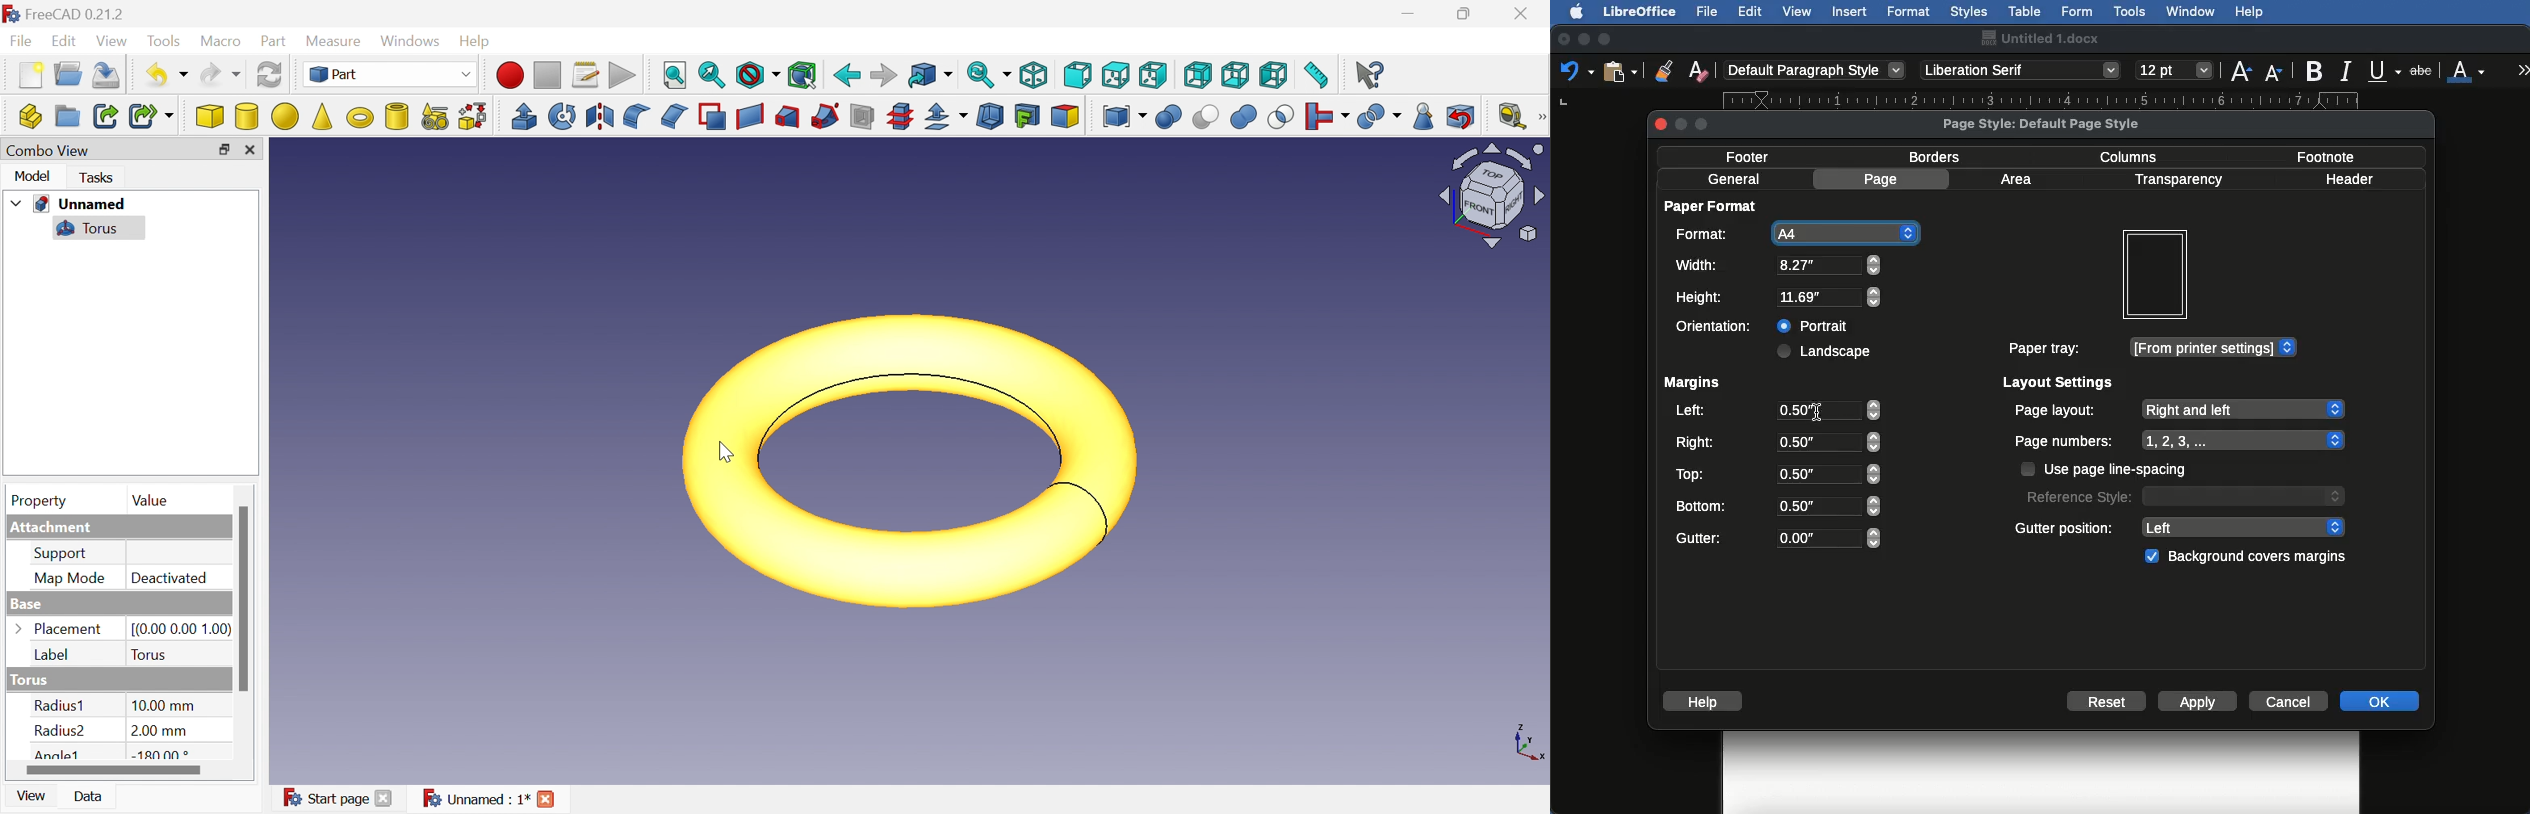 This screenshot has width=2548, height=840. What do you see at coordinates (220, 40) in the screenshot?
I see `Macro` at bounding box center [220, 40].